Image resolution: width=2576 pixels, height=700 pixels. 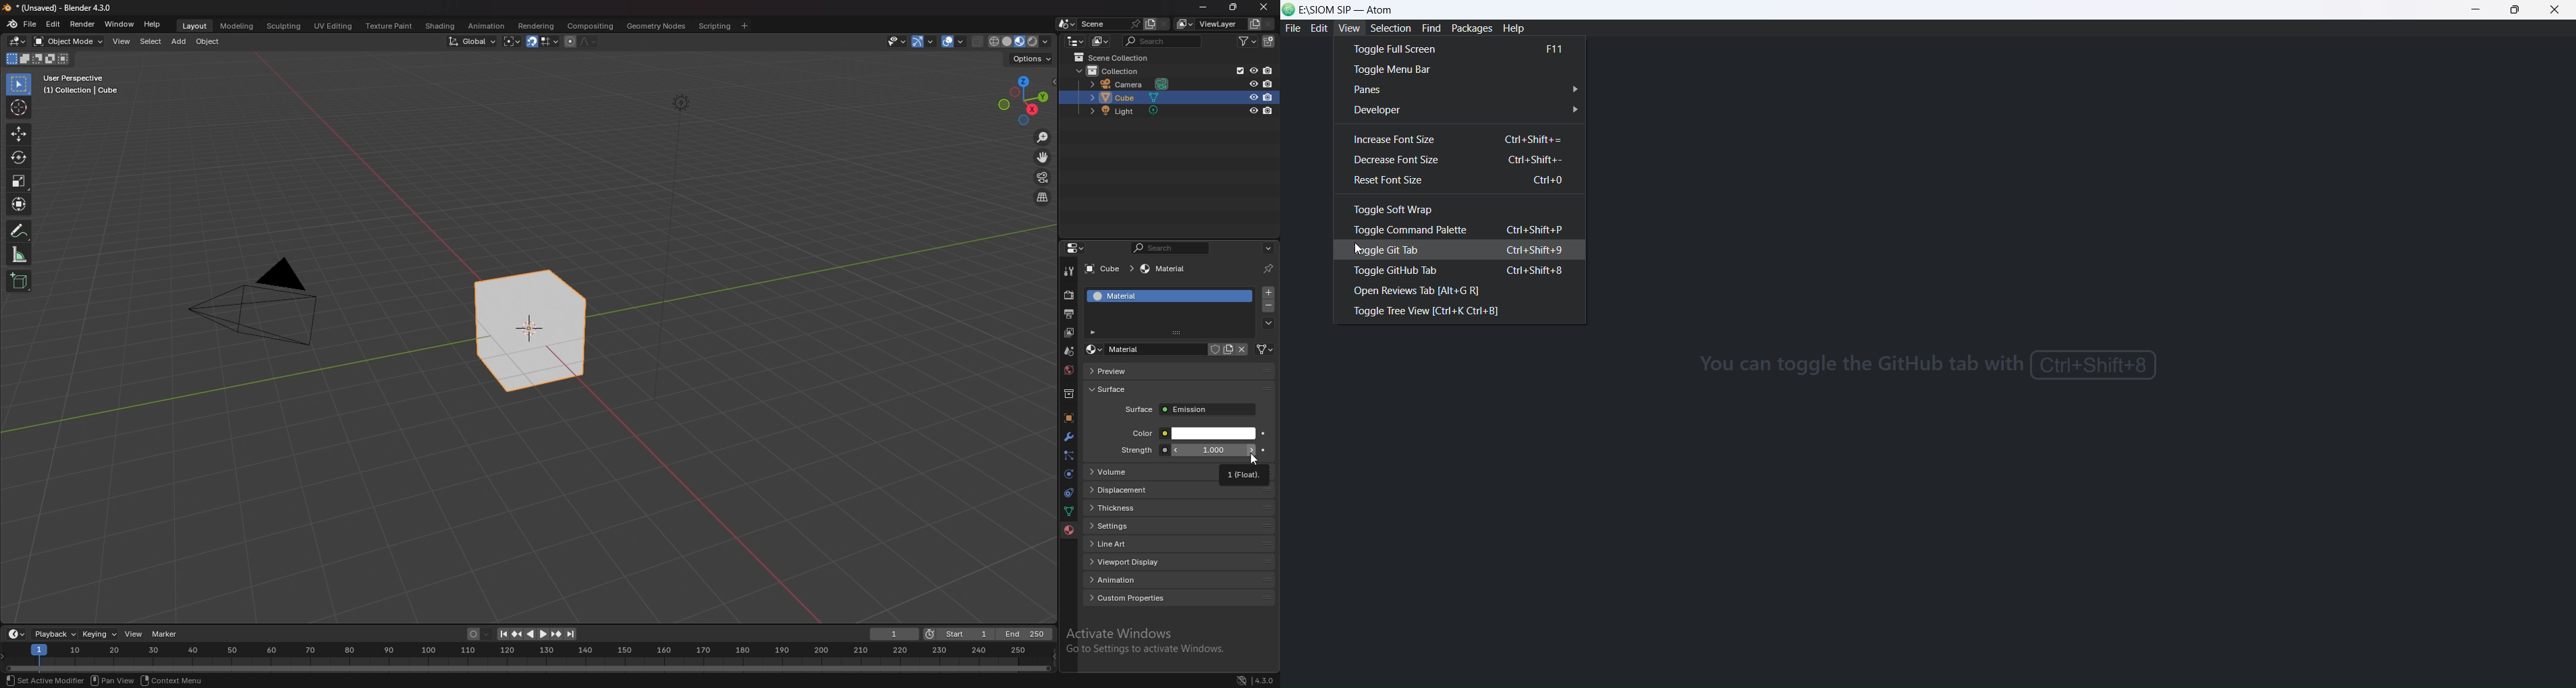 I want to click on particles, so click(x=1069, y=455).